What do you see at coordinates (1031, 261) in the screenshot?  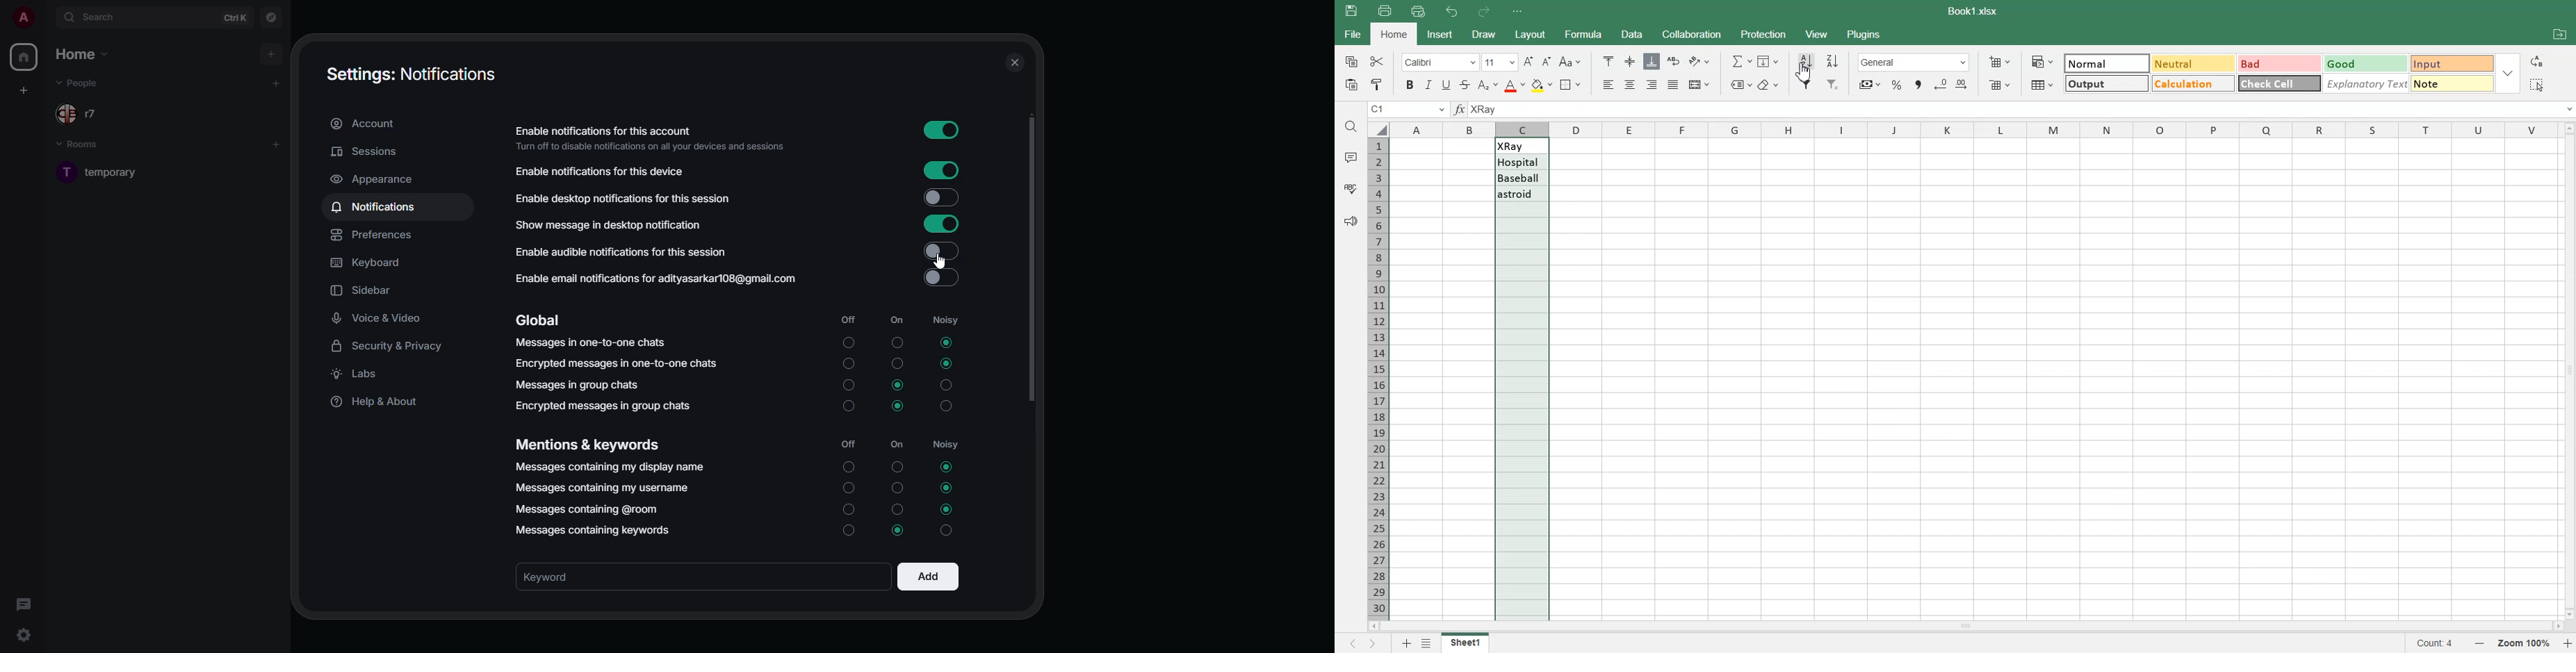 I see `scroll bar` at bounding box center [1031, 261].